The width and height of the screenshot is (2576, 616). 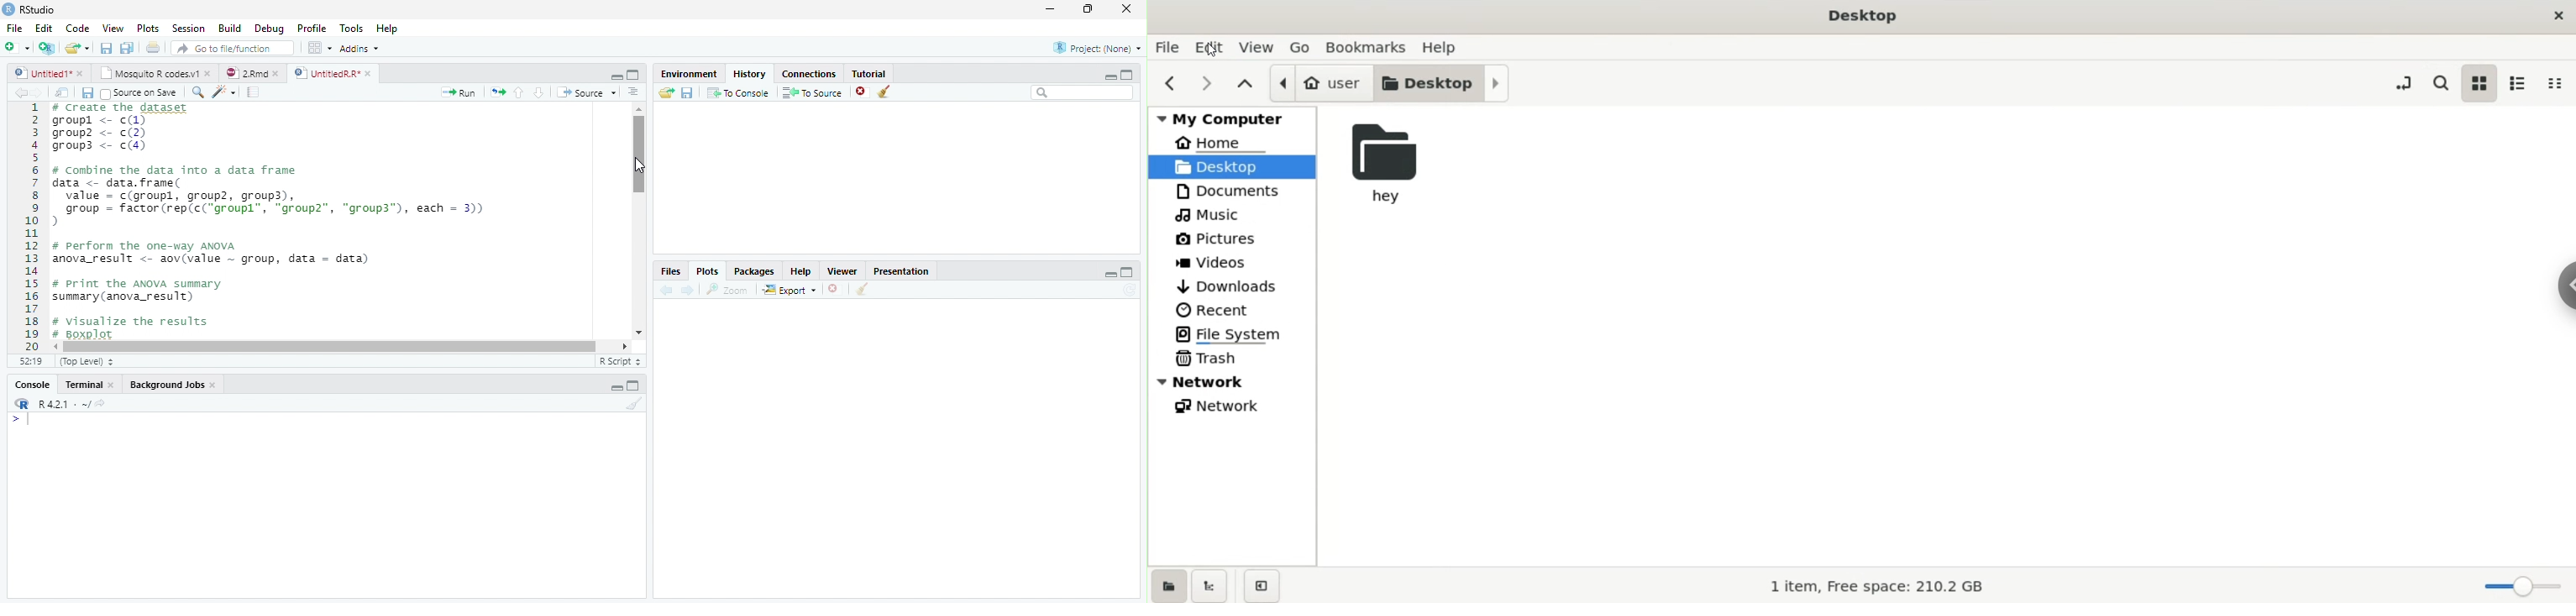 I want to click on Clear console, so click(x=637, y=406).